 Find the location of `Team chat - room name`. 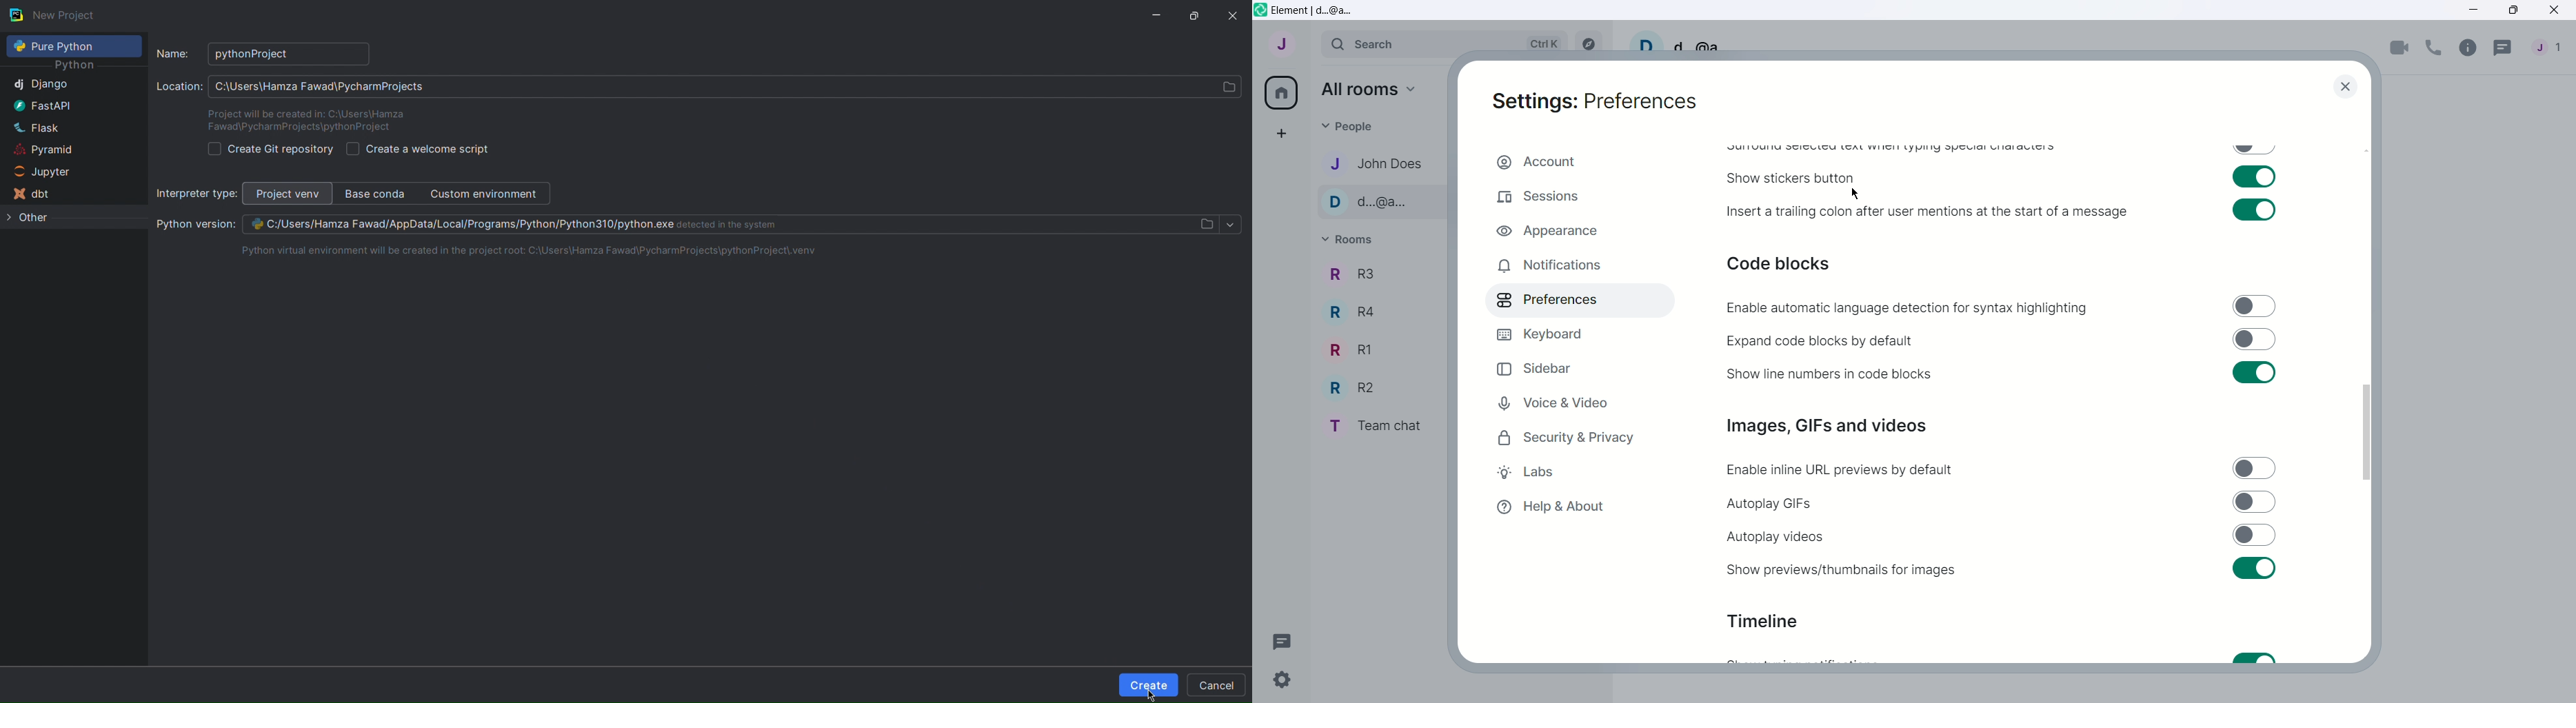

Team chat - room name is located at coordinates (1382, 425).